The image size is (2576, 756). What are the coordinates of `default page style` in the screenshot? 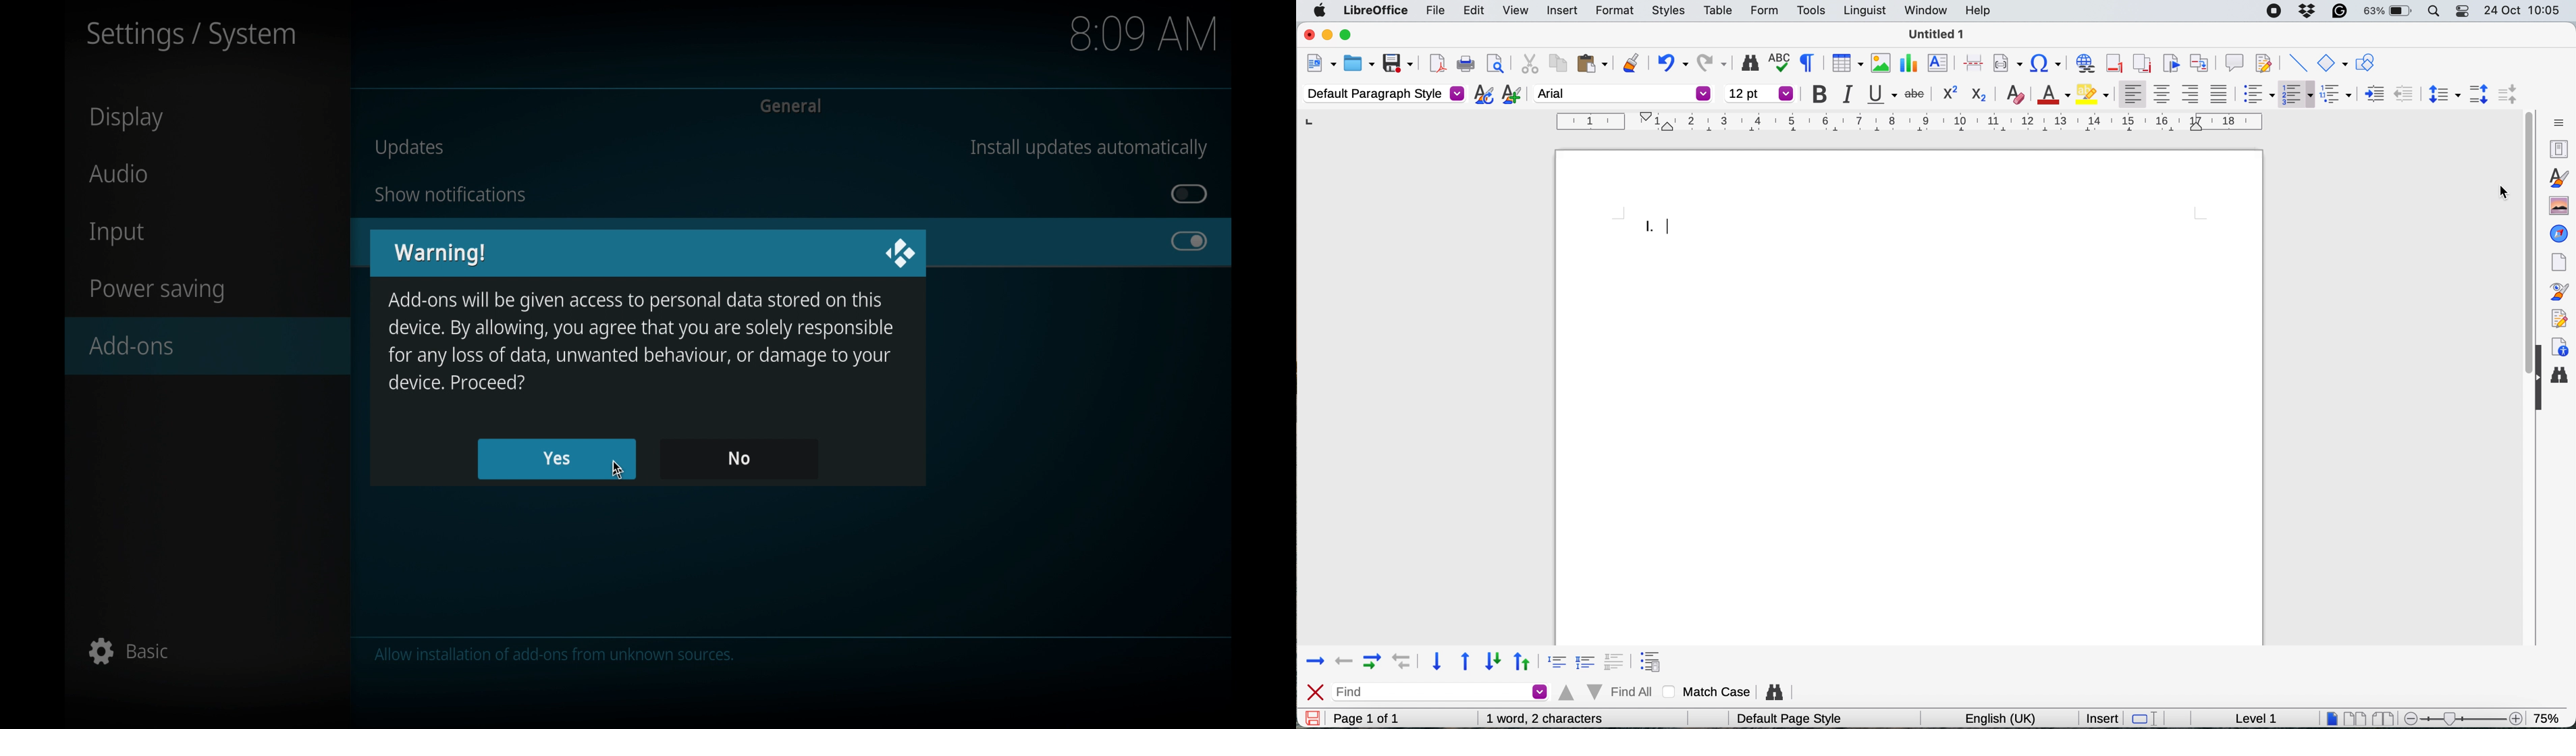 It's located at (1795, 719).